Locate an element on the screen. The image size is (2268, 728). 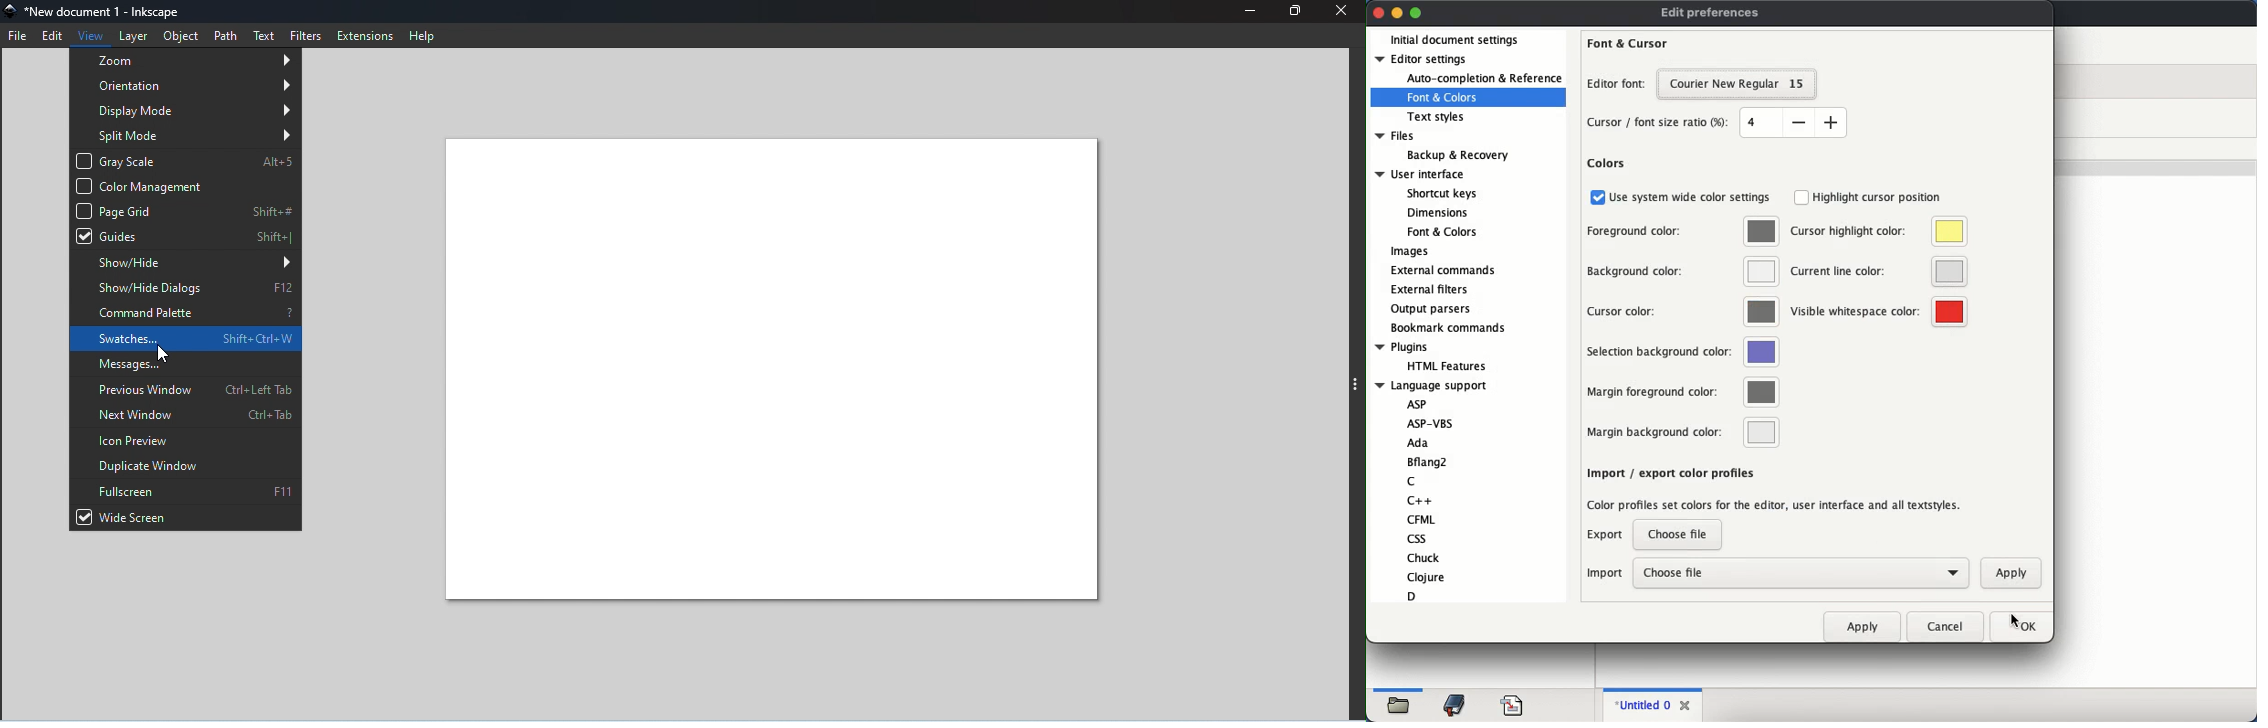
Guides is located at coordinates (187, 234).